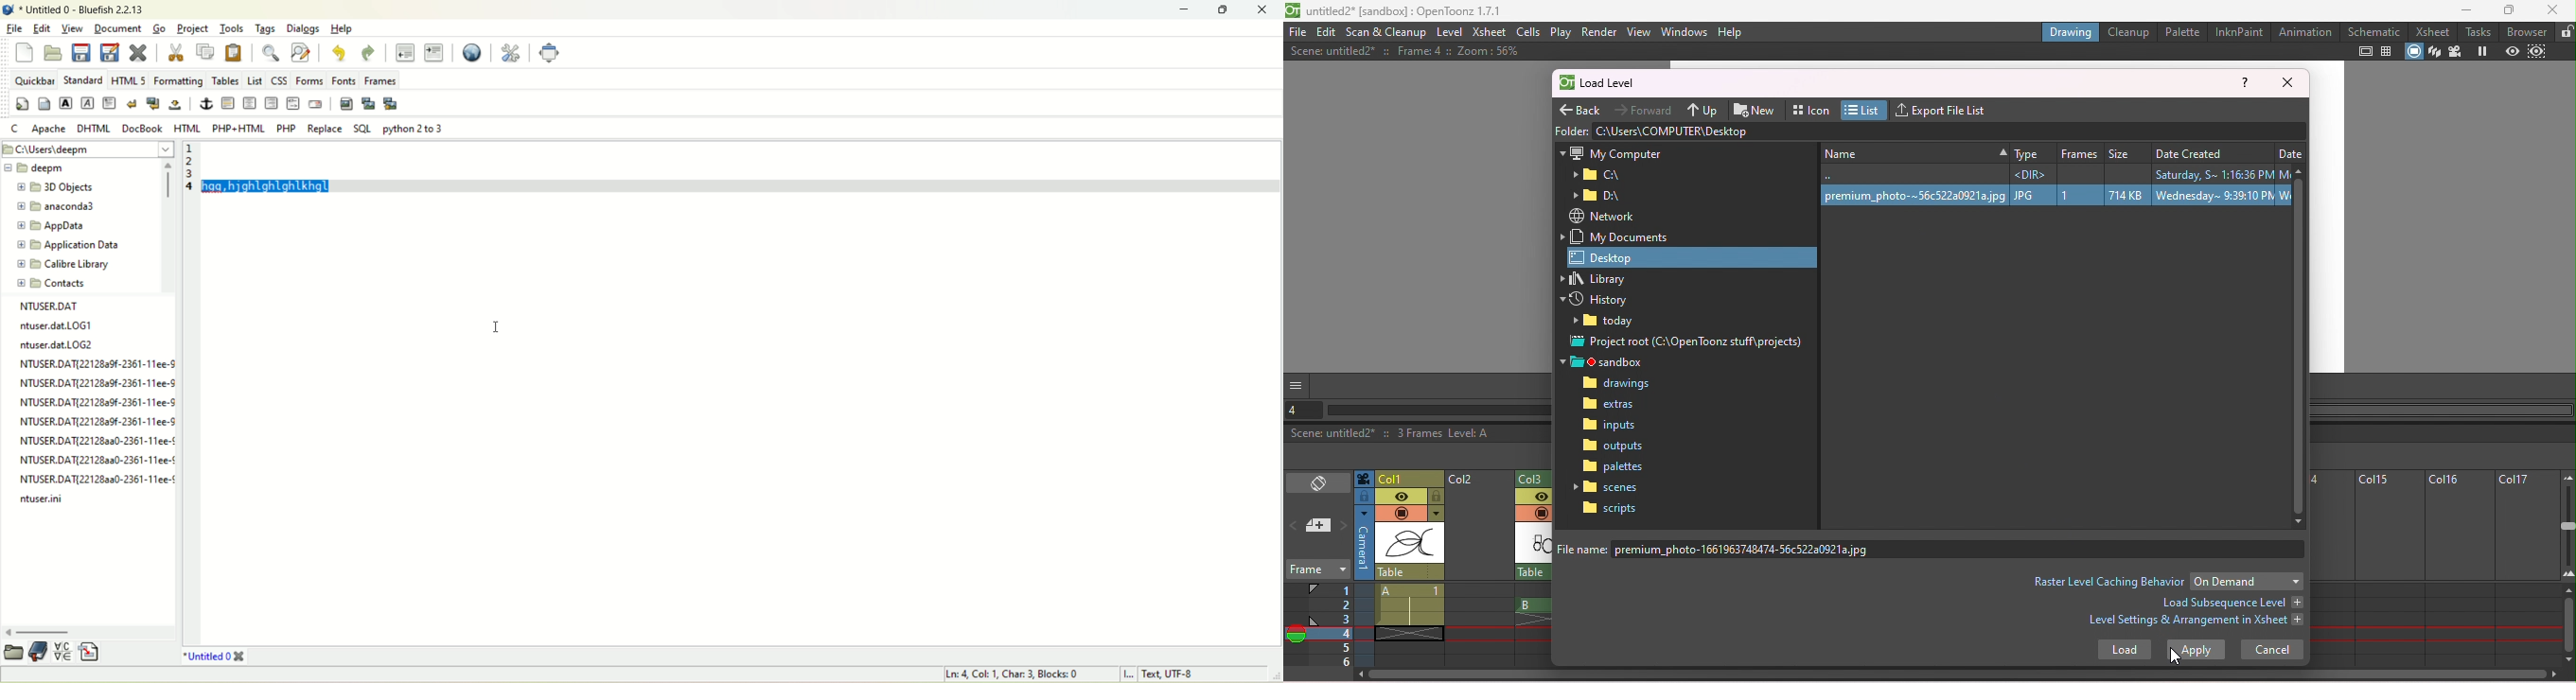 The width and height of the screenshot is (2576, 700). I want to click on strong, so click(67, 102).